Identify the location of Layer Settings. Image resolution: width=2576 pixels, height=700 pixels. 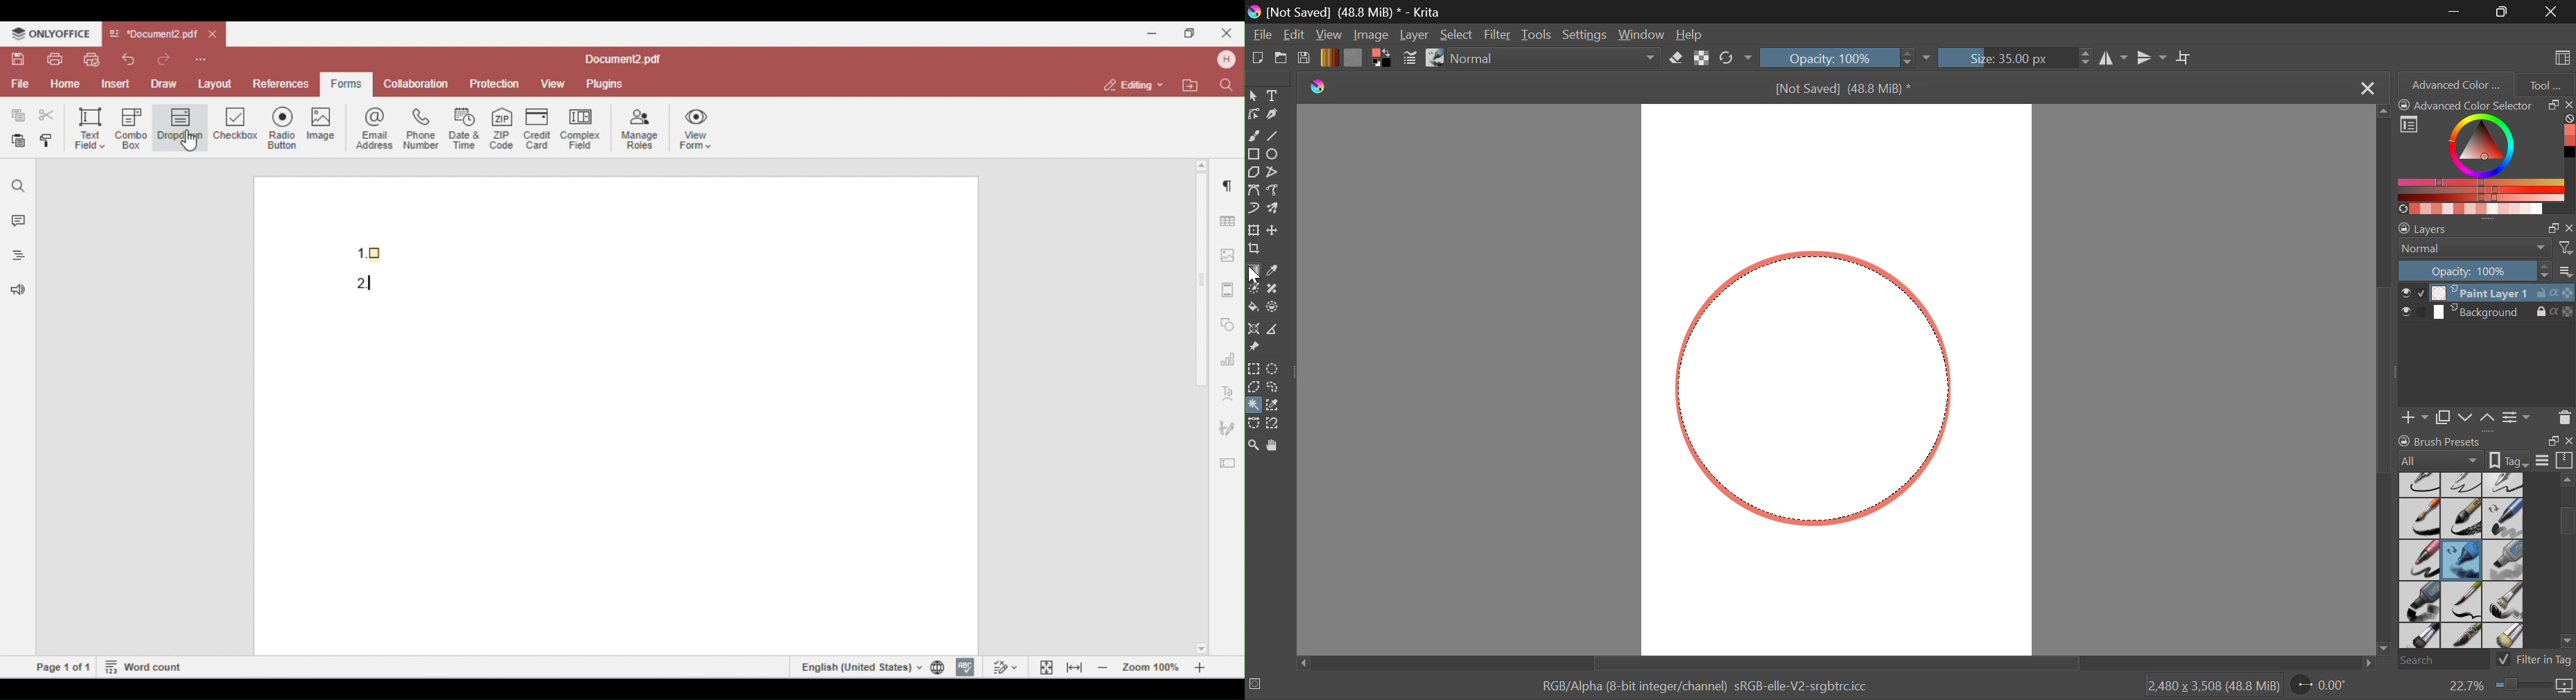
(2486, 225).